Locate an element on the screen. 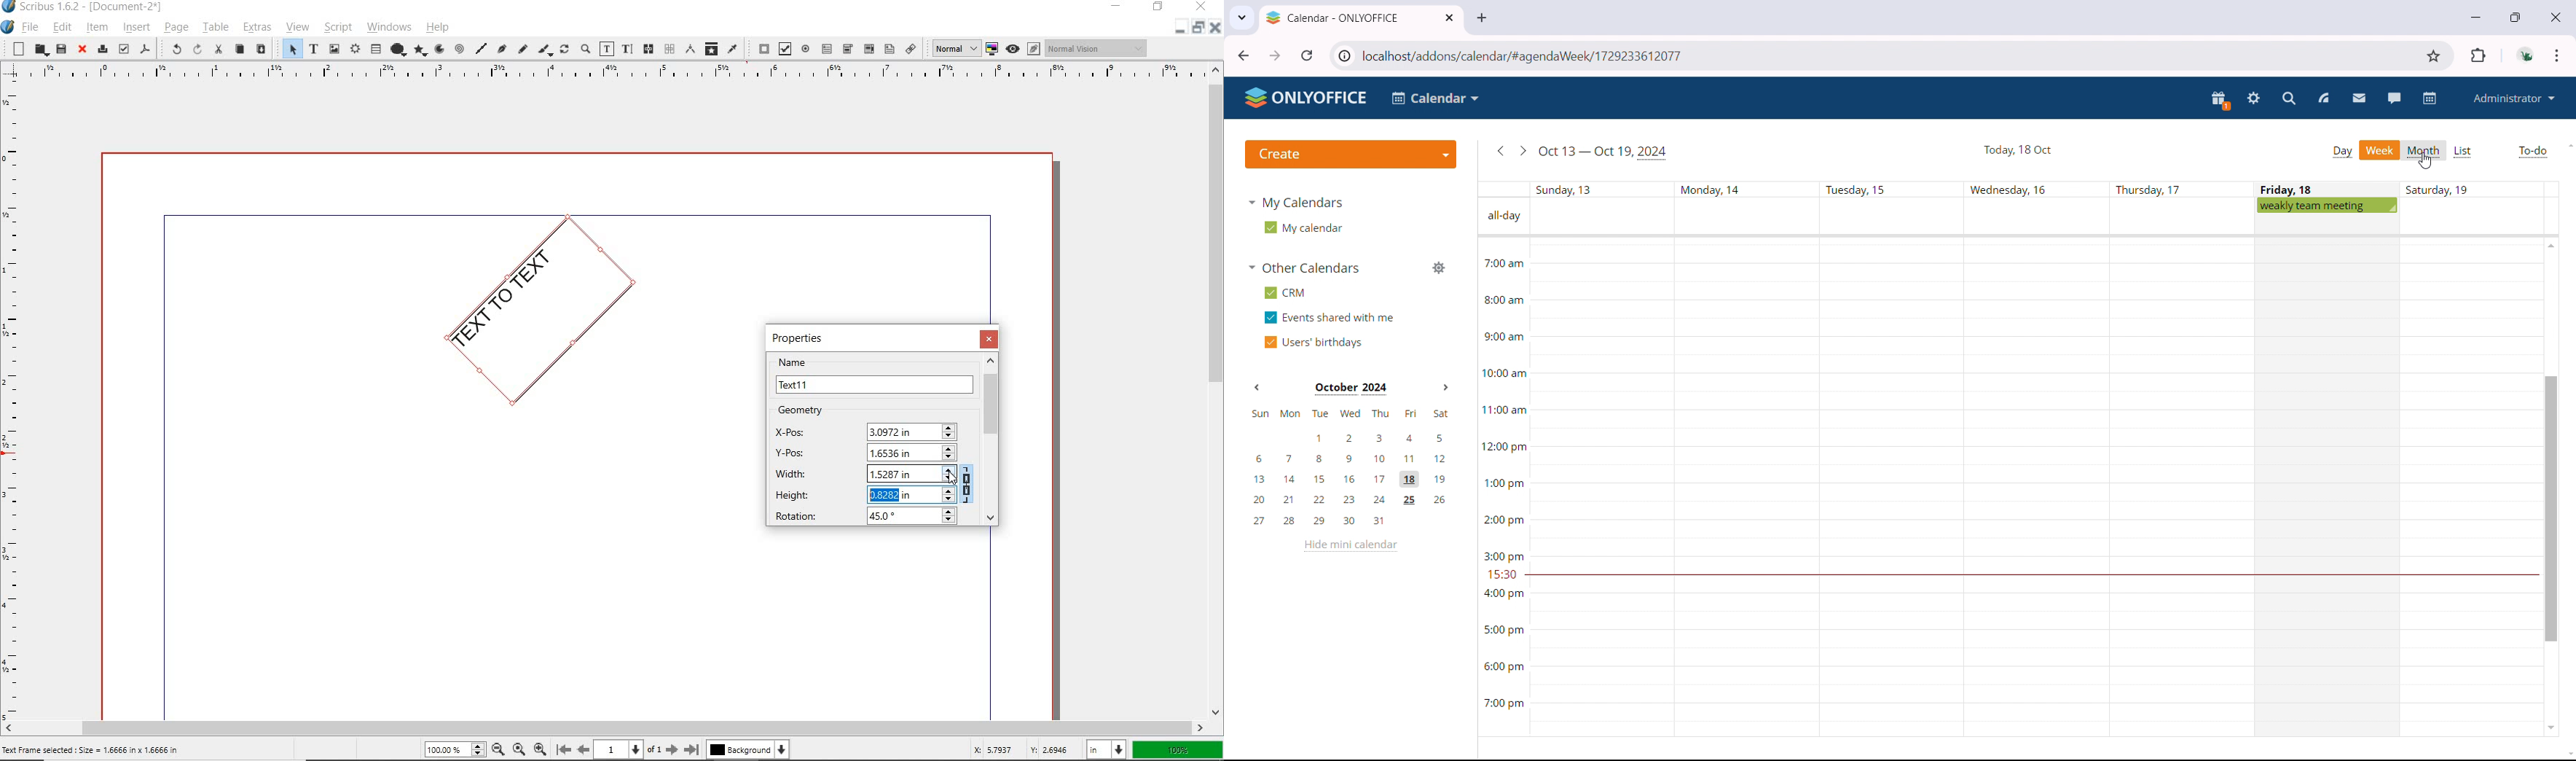 The height and width of the screenshot is (784, 2576). icon is located at coordinates (13, 9).